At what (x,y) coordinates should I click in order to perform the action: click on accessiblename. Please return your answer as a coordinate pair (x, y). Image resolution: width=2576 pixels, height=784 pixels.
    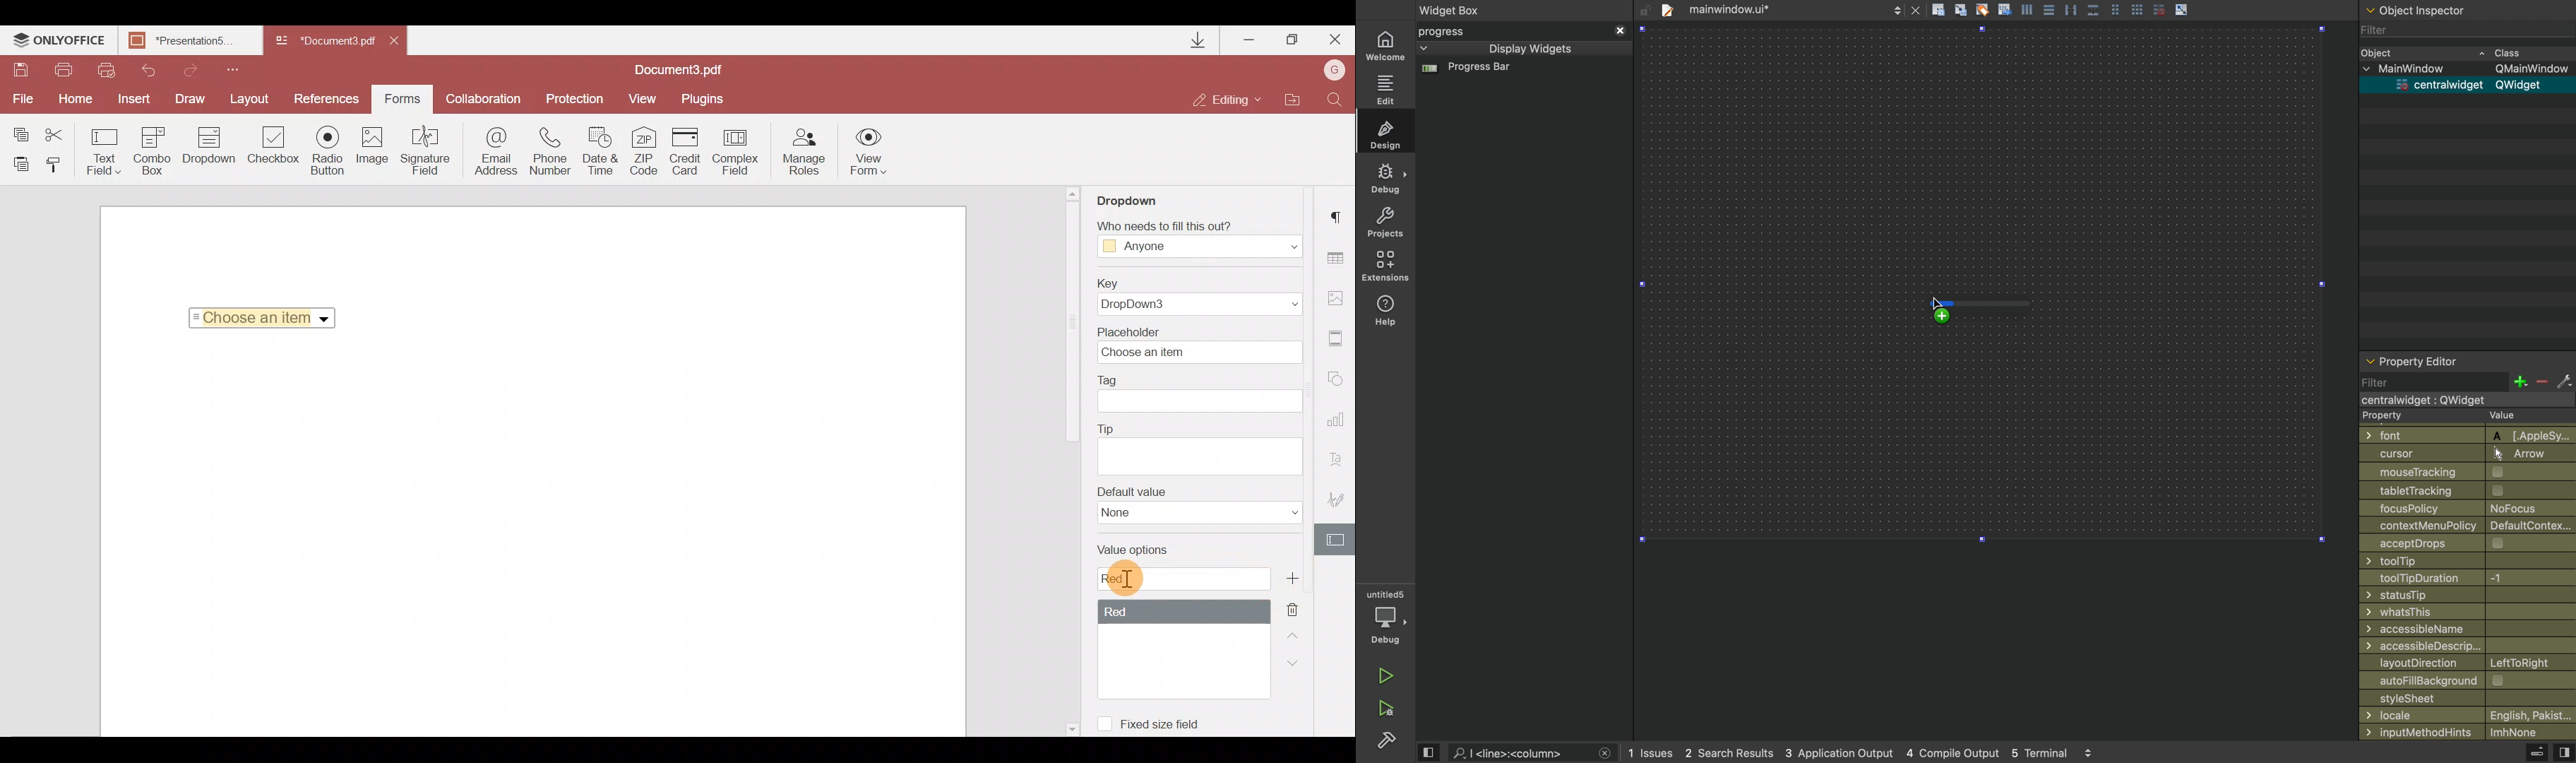
    Looking at the image, I should click on (2464, 629).